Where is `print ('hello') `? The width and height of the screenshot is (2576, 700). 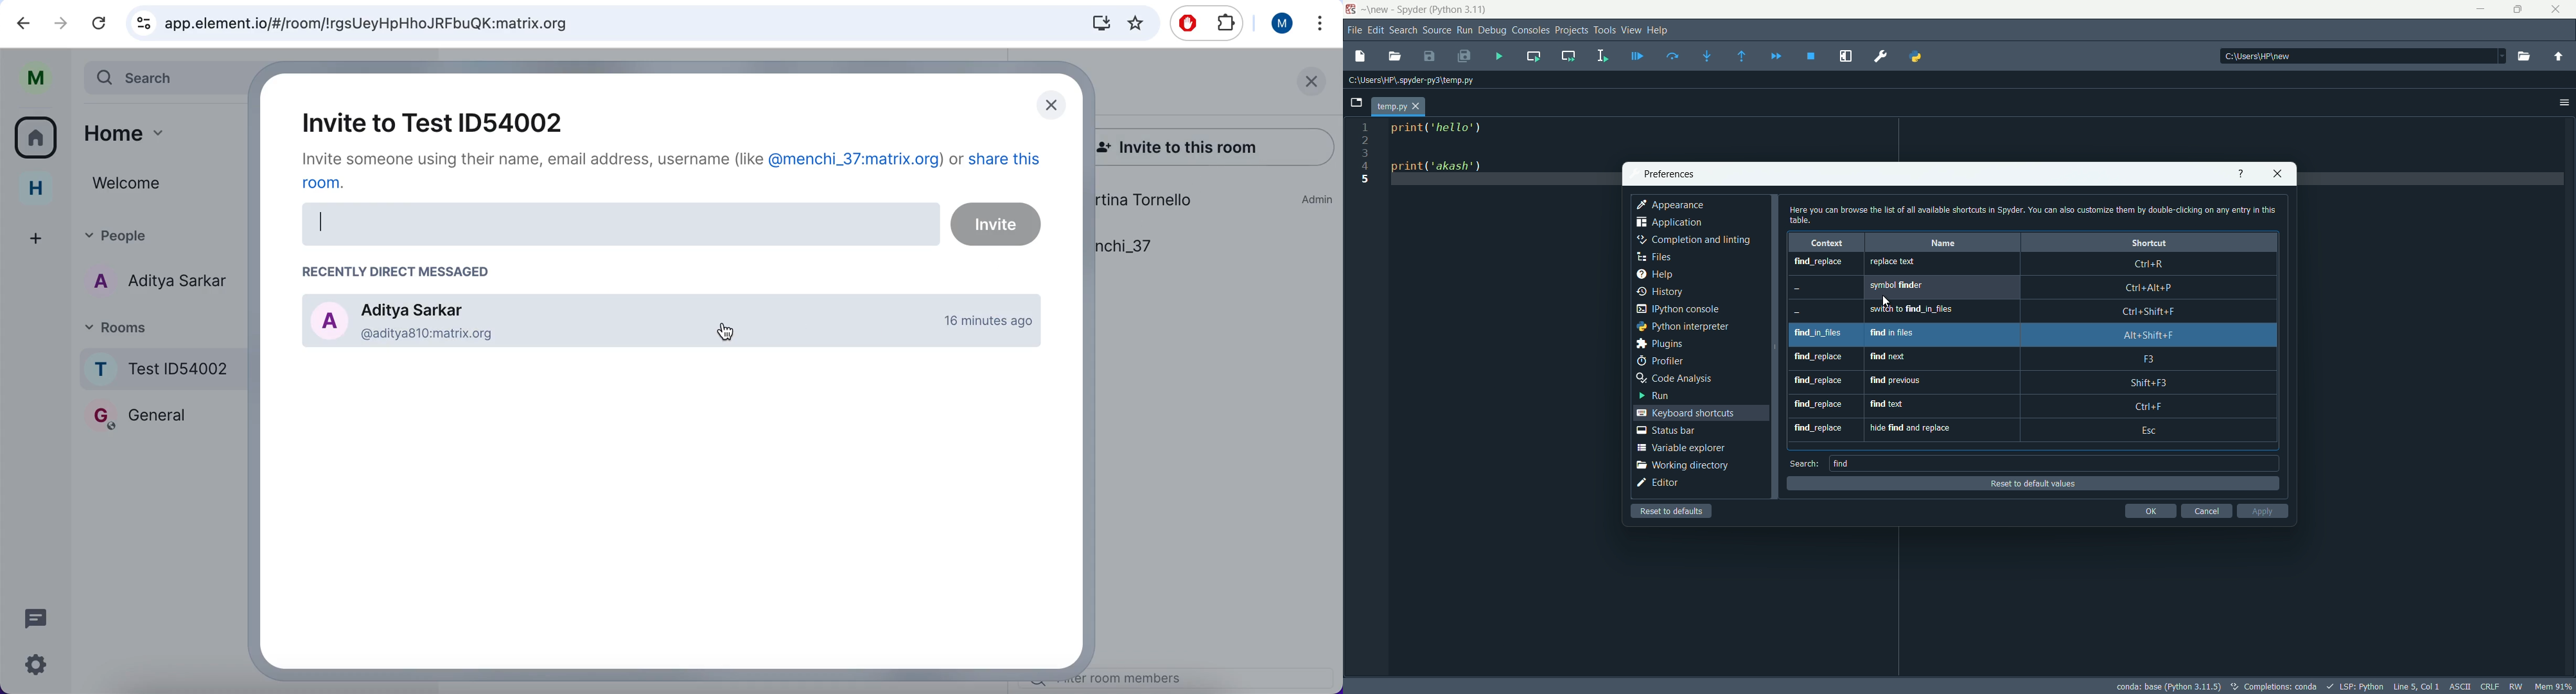
print ('hello')  is located at coordinates (1445, 129).